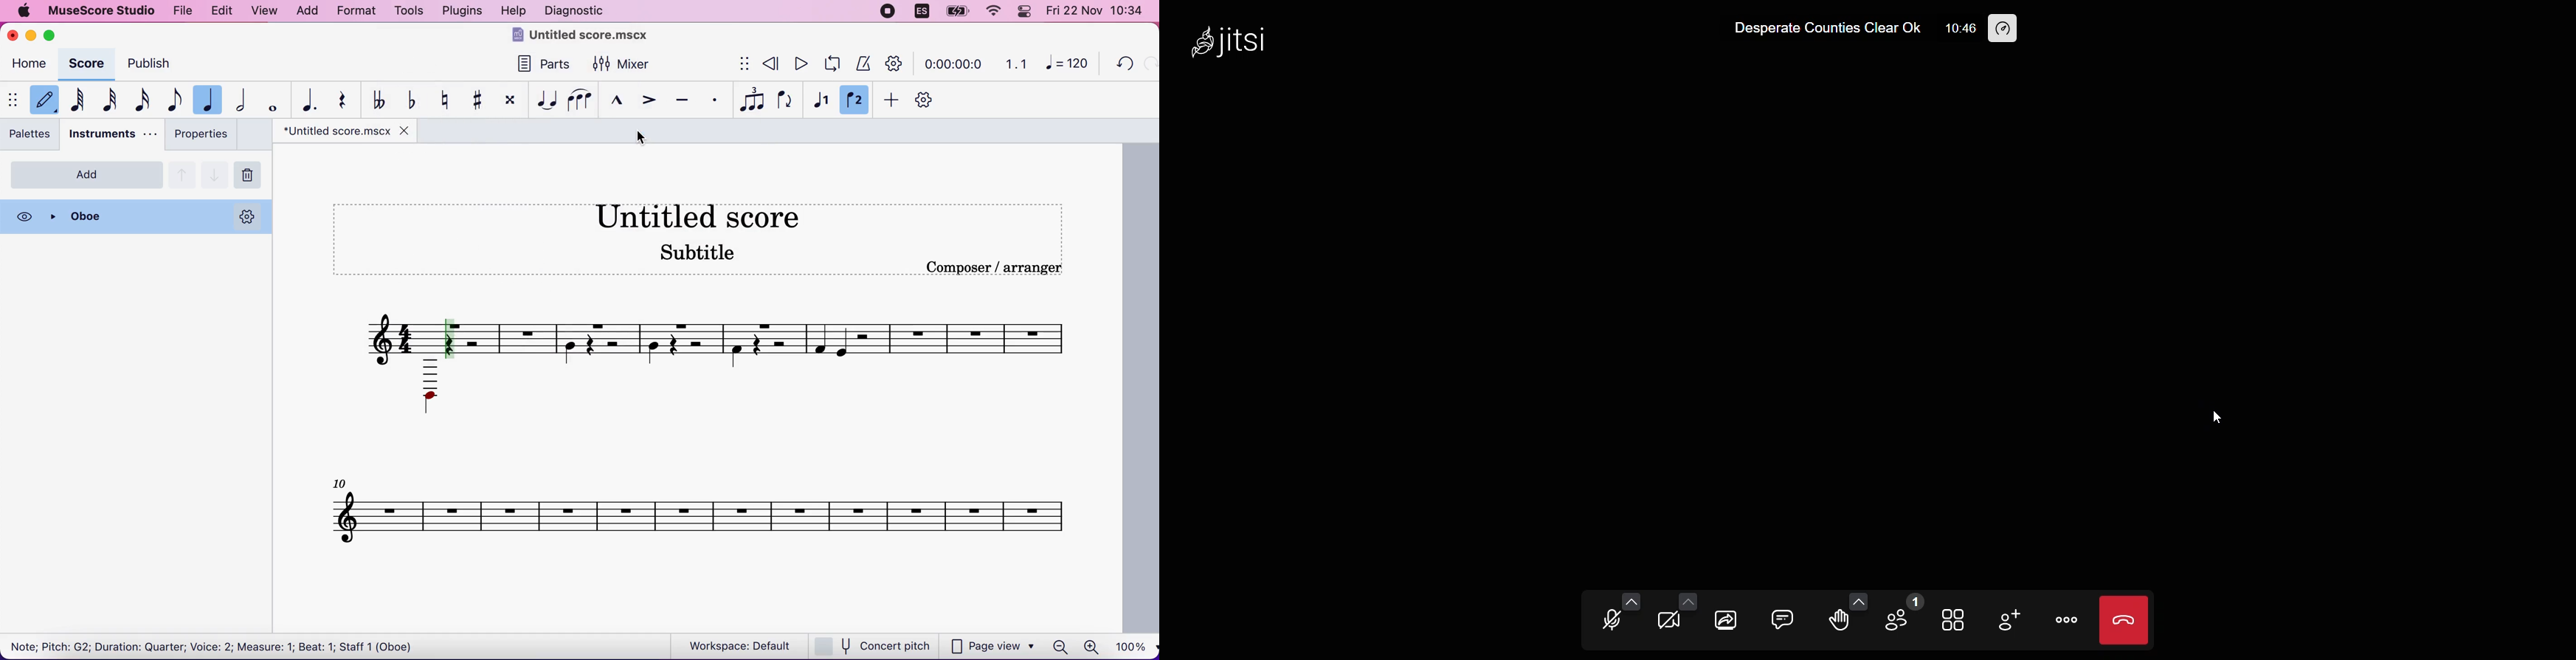 This screenshot has width=2576, height=672. What do you see at coordinates (830, 65) in the screenshot?
I see `playback loop` at bounding box center [830, 65].